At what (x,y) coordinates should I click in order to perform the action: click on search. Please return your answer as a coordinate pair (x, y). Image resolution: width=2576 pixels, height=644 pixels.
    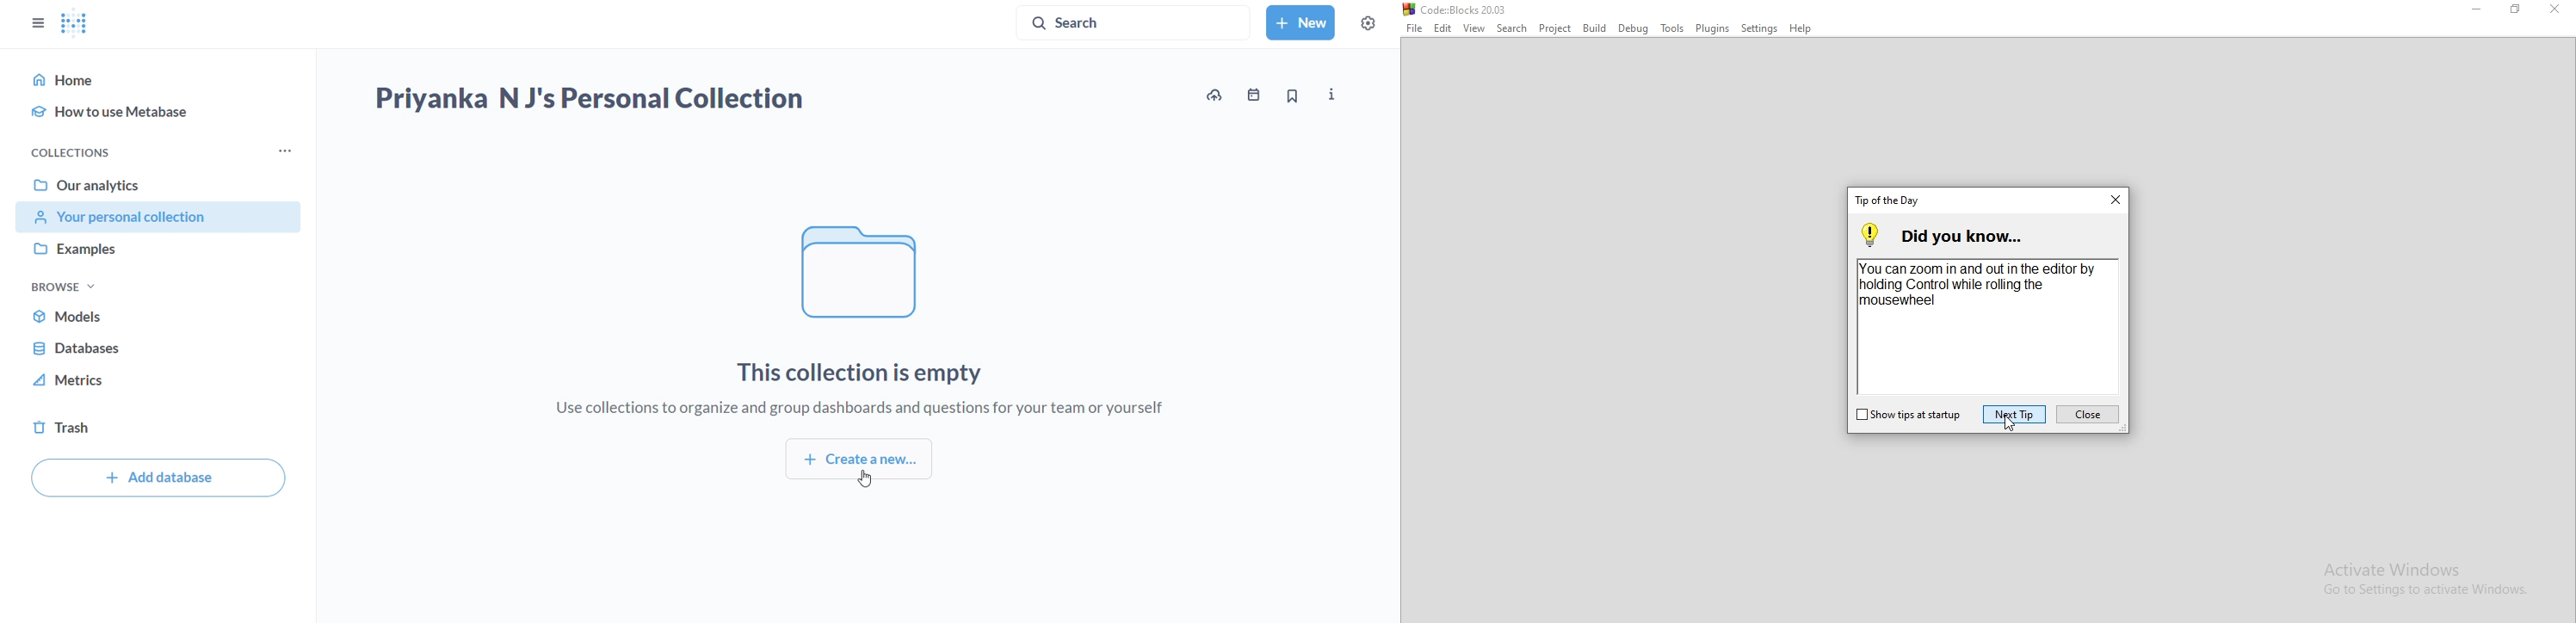
    Looking at the image, I should click on (1135, 20).